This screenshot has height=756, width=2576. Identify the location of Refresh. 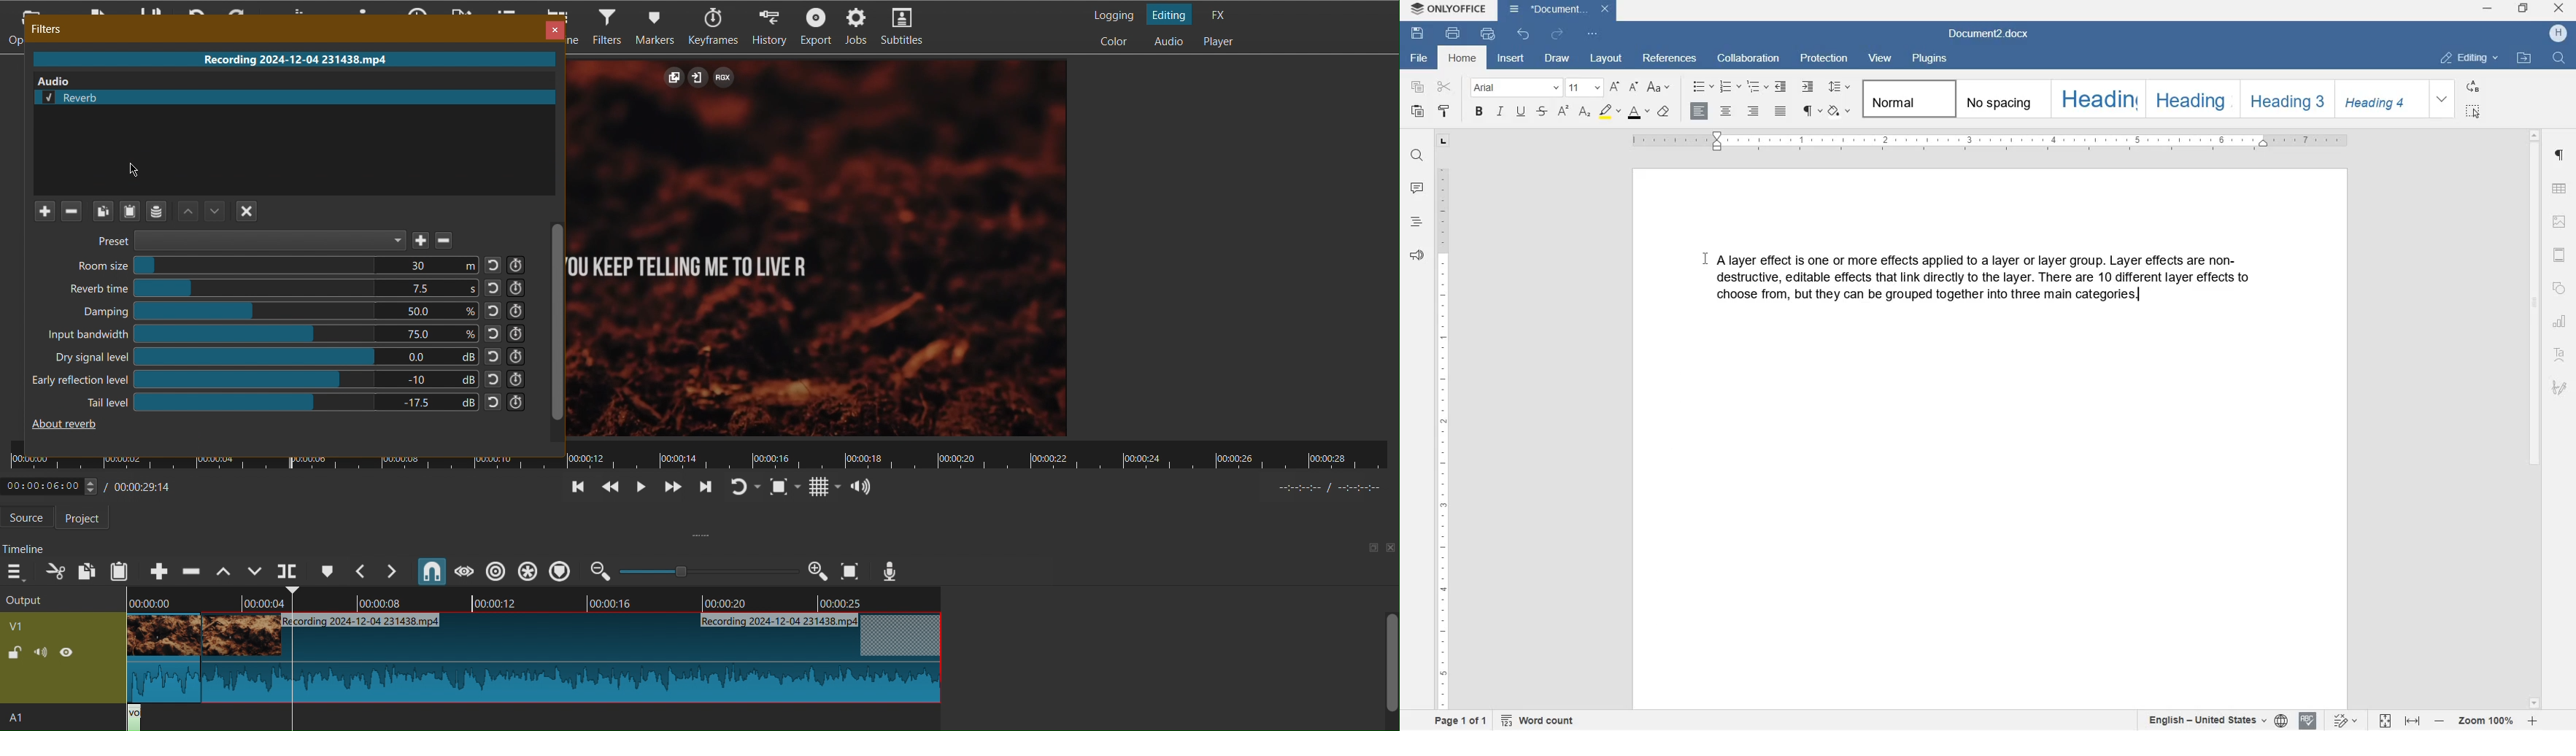
(745, 487).